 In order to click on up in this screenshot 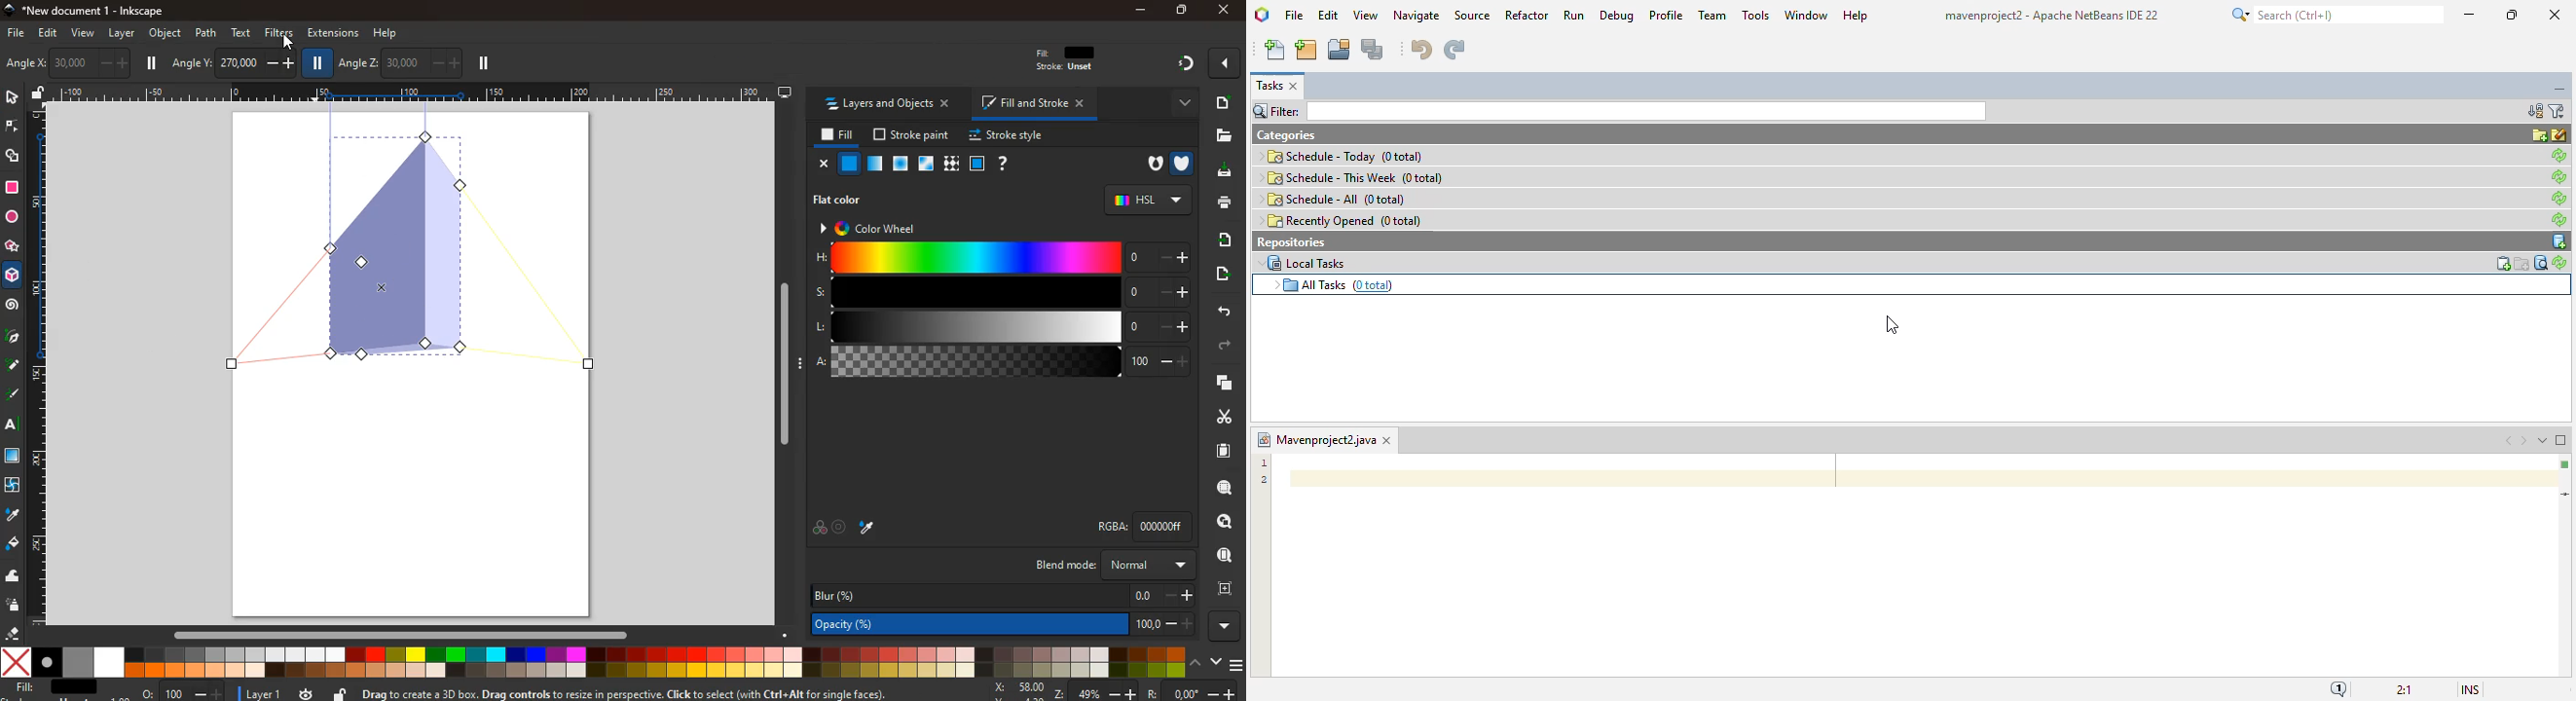, I will do `click(1197, 664)`.